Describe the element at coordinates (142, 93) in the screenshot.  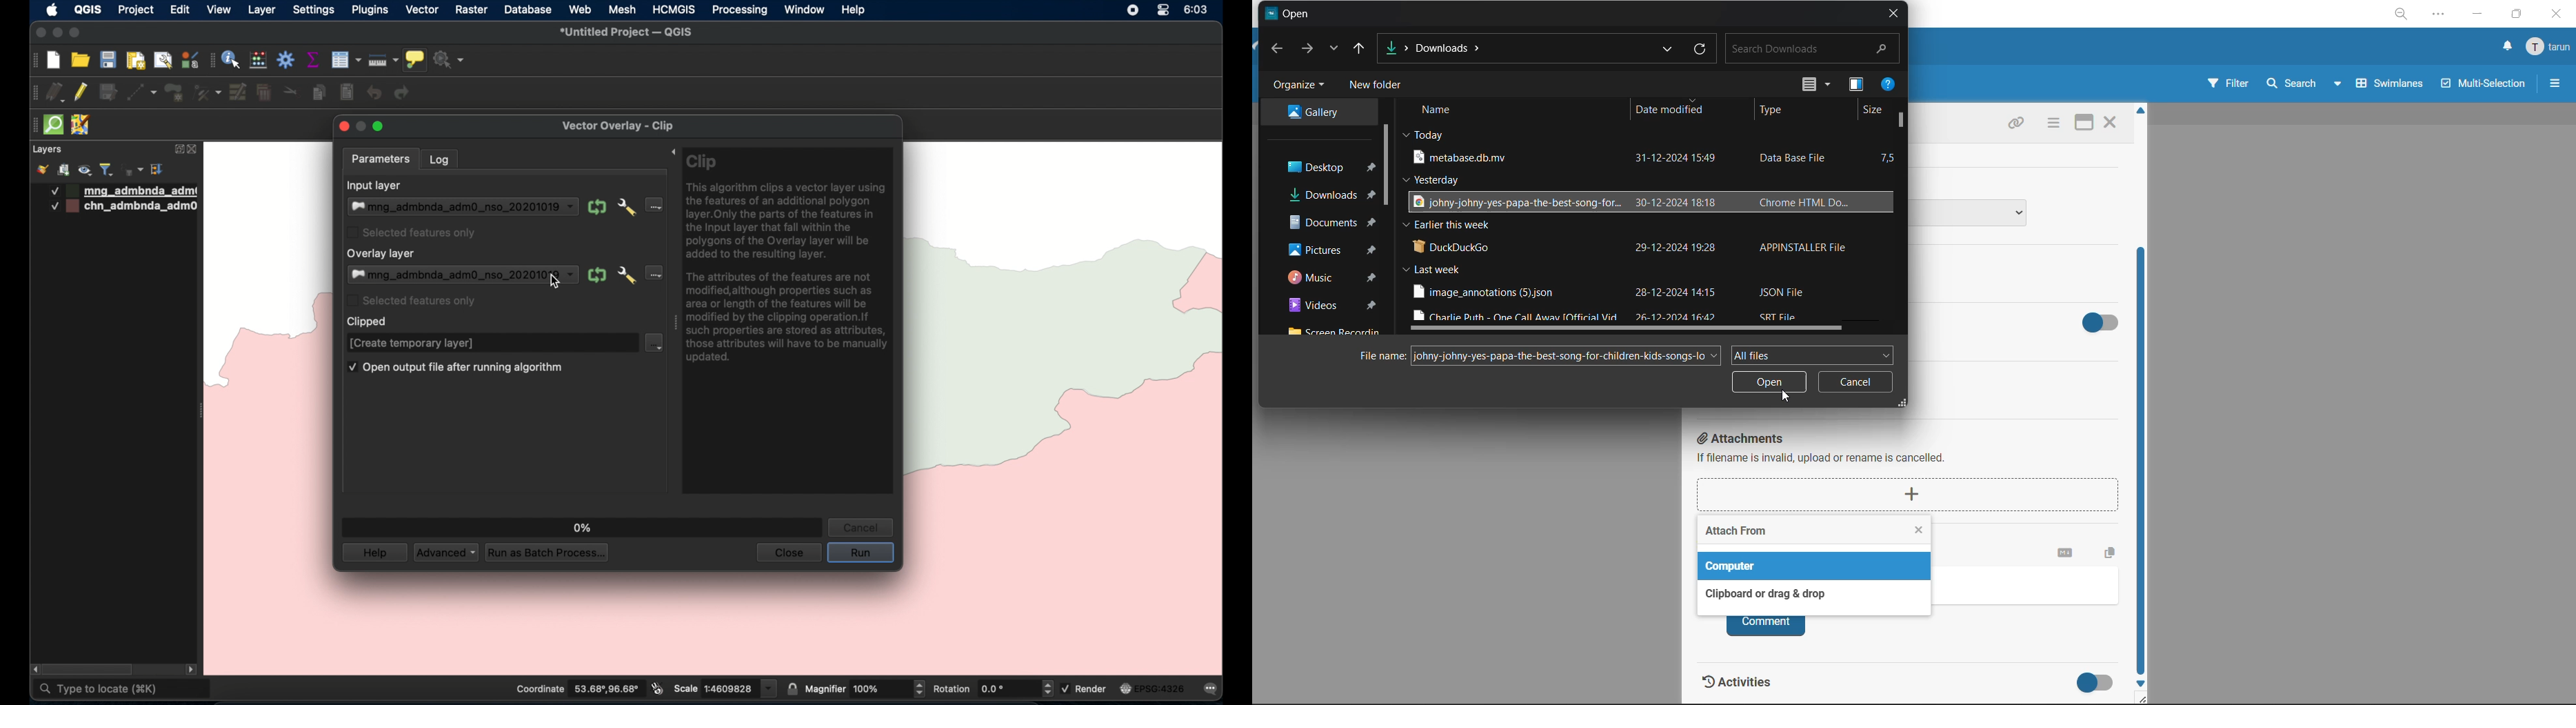
I see `digitize with segment` at that location.